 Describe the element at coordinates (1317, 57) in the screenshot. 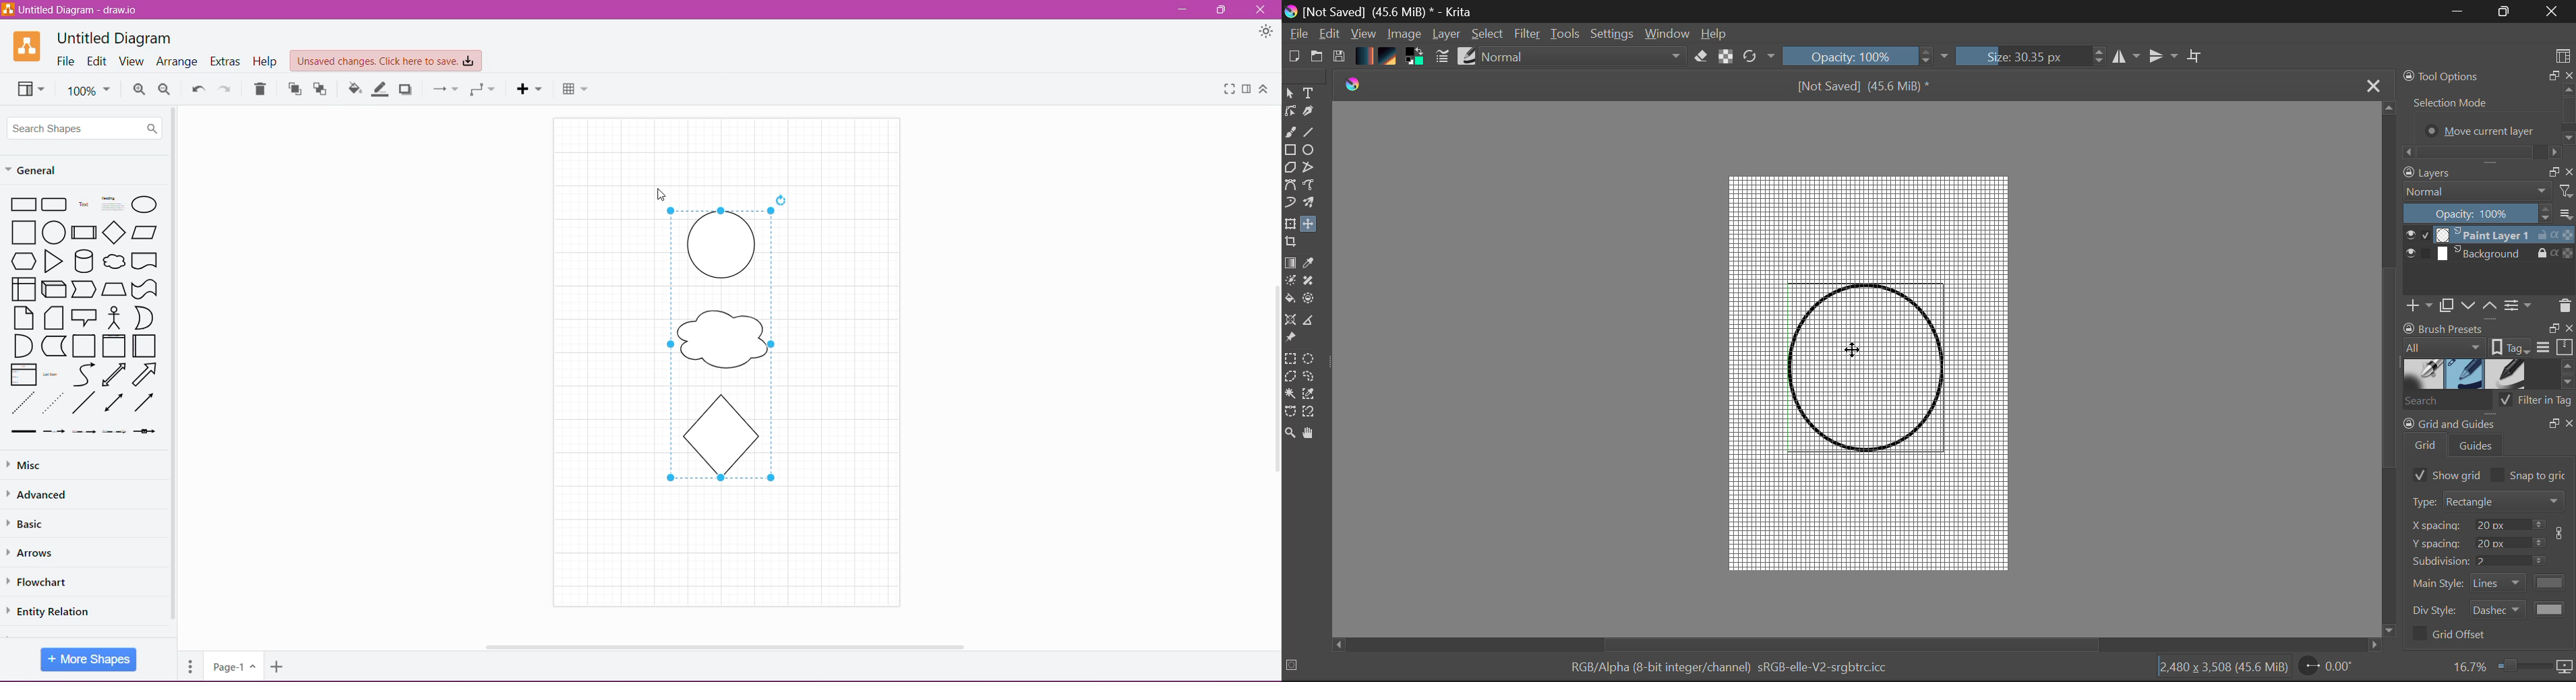

I see `Open` at that location.